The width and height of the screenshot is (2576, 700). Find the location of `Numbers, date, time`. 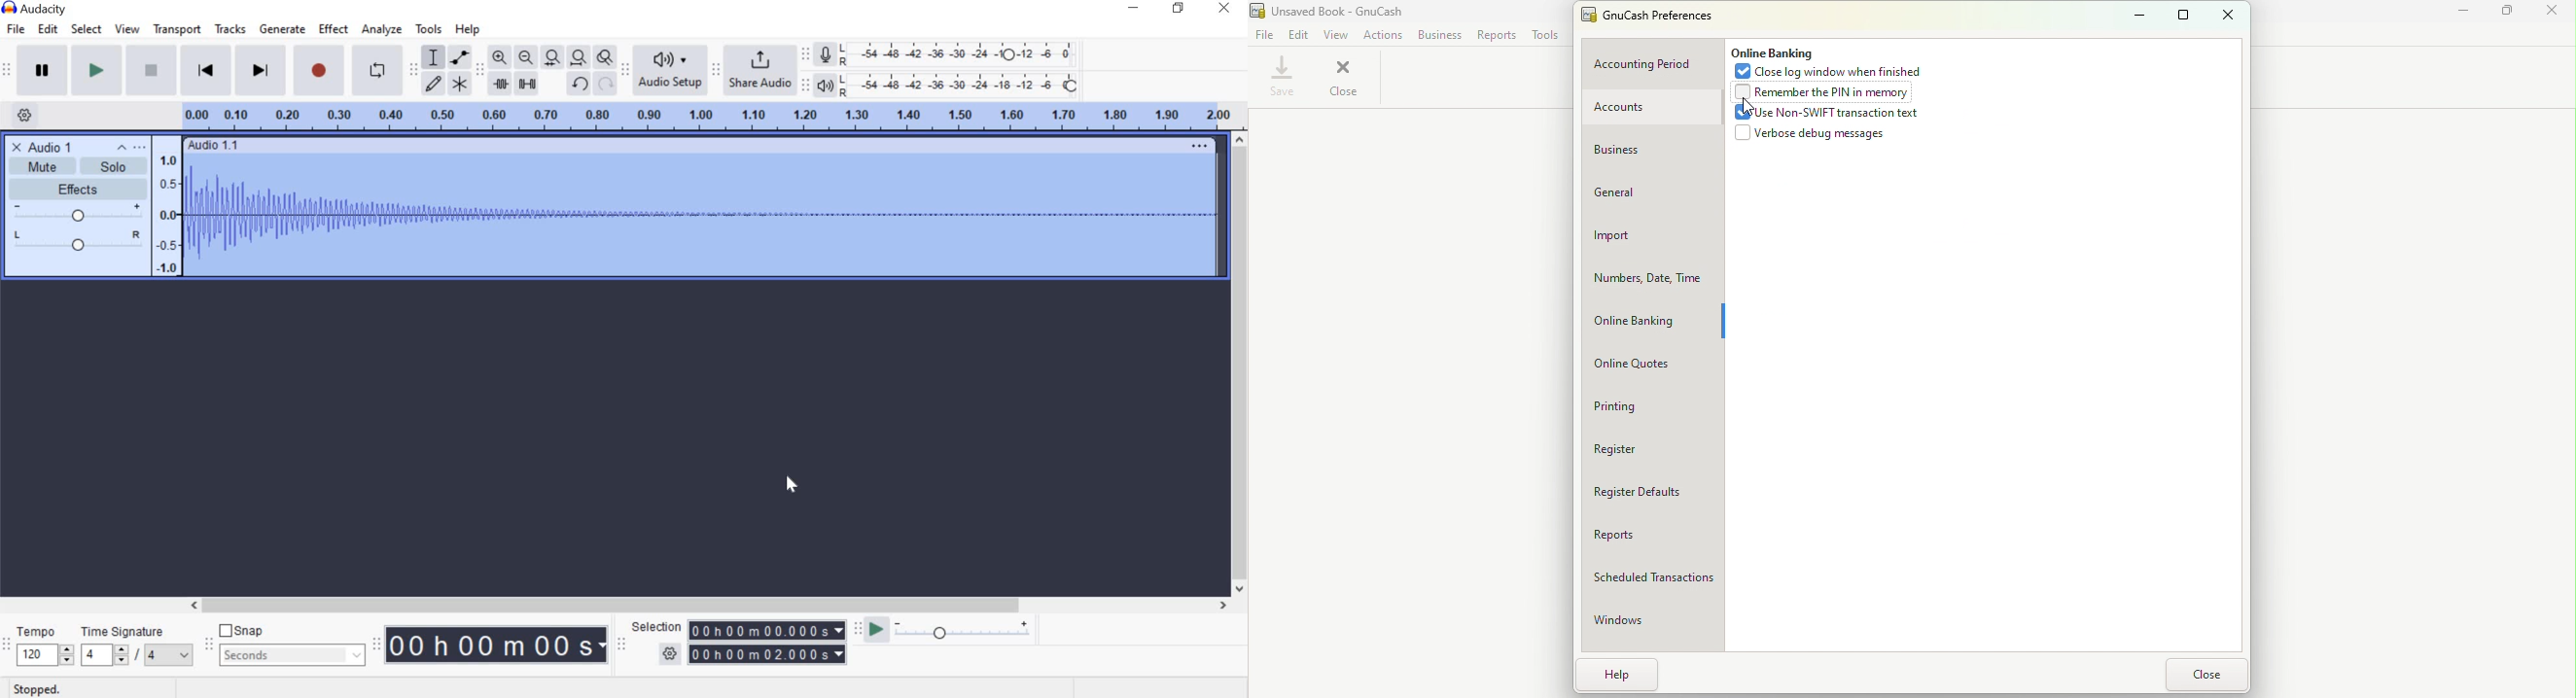

Numbers, date, time is located at coordinates (1647, 279).